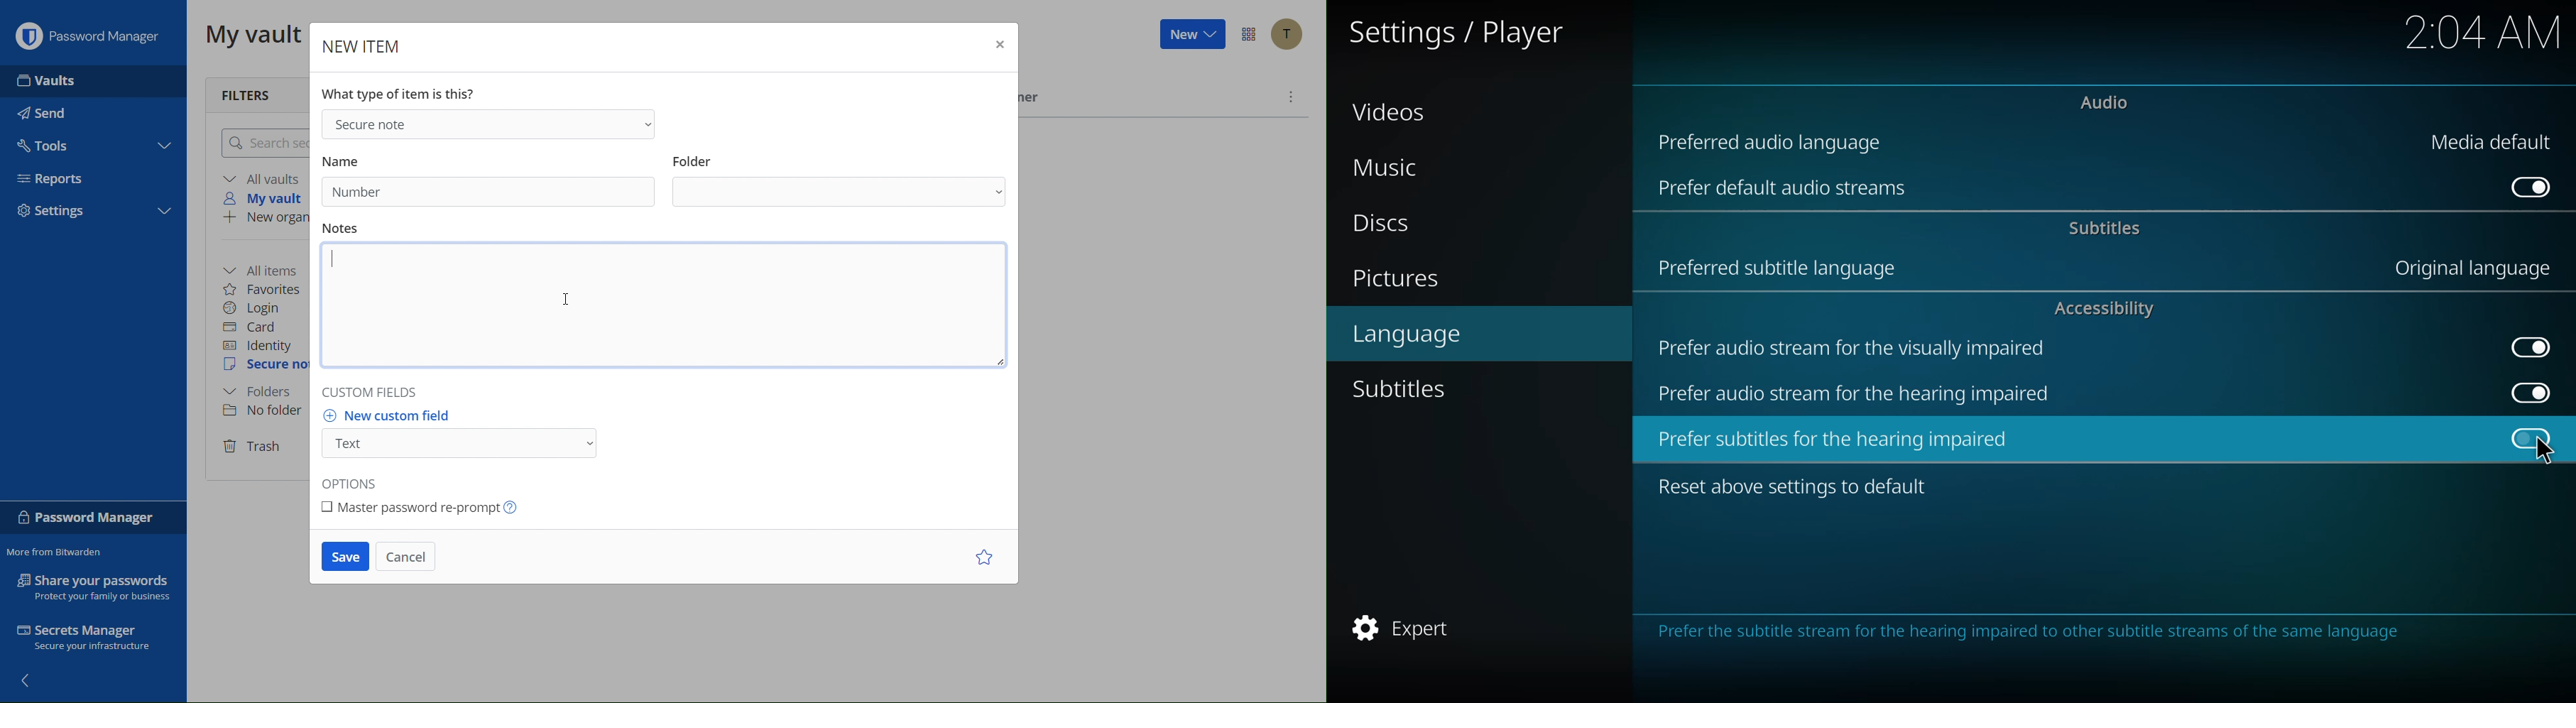 The width and height of the screenshot is (2576, 728). Describe the element at coordinates (2529, 436) in the screenshot. I see `click to enable` at that location.